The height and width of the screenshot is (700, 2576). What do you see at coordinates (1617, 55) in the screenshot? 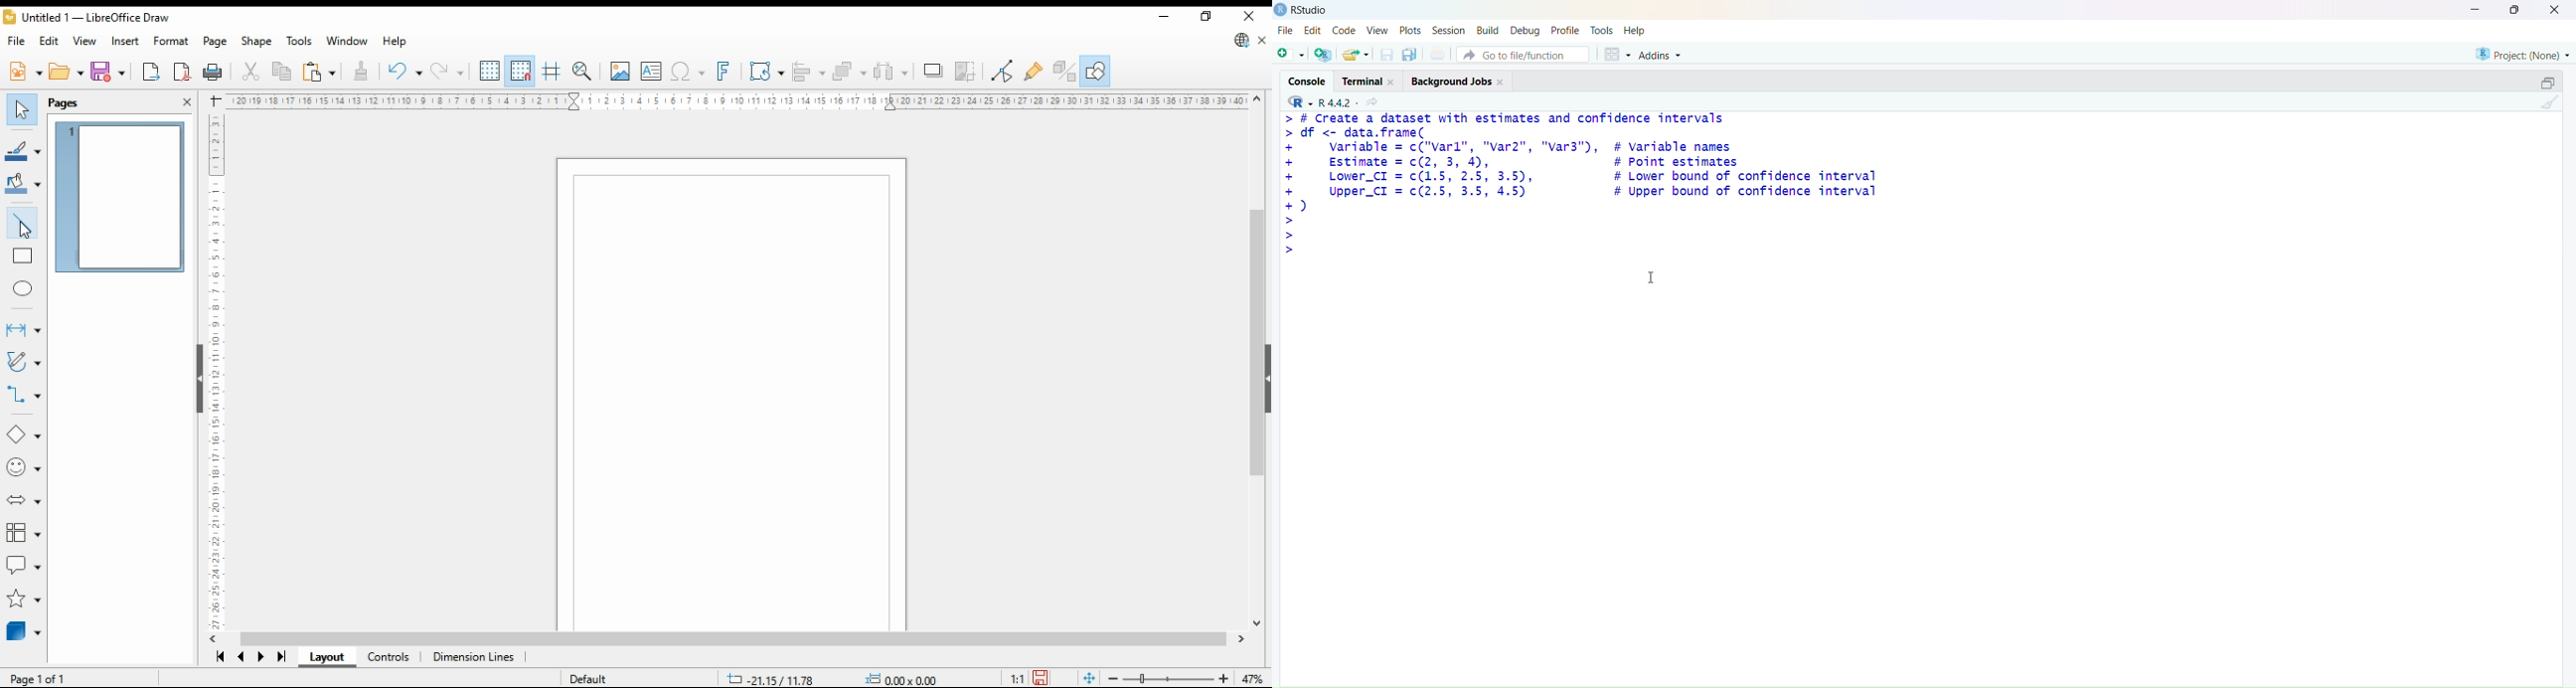
I see `workspace panes` at bounding box center [1617, 55].